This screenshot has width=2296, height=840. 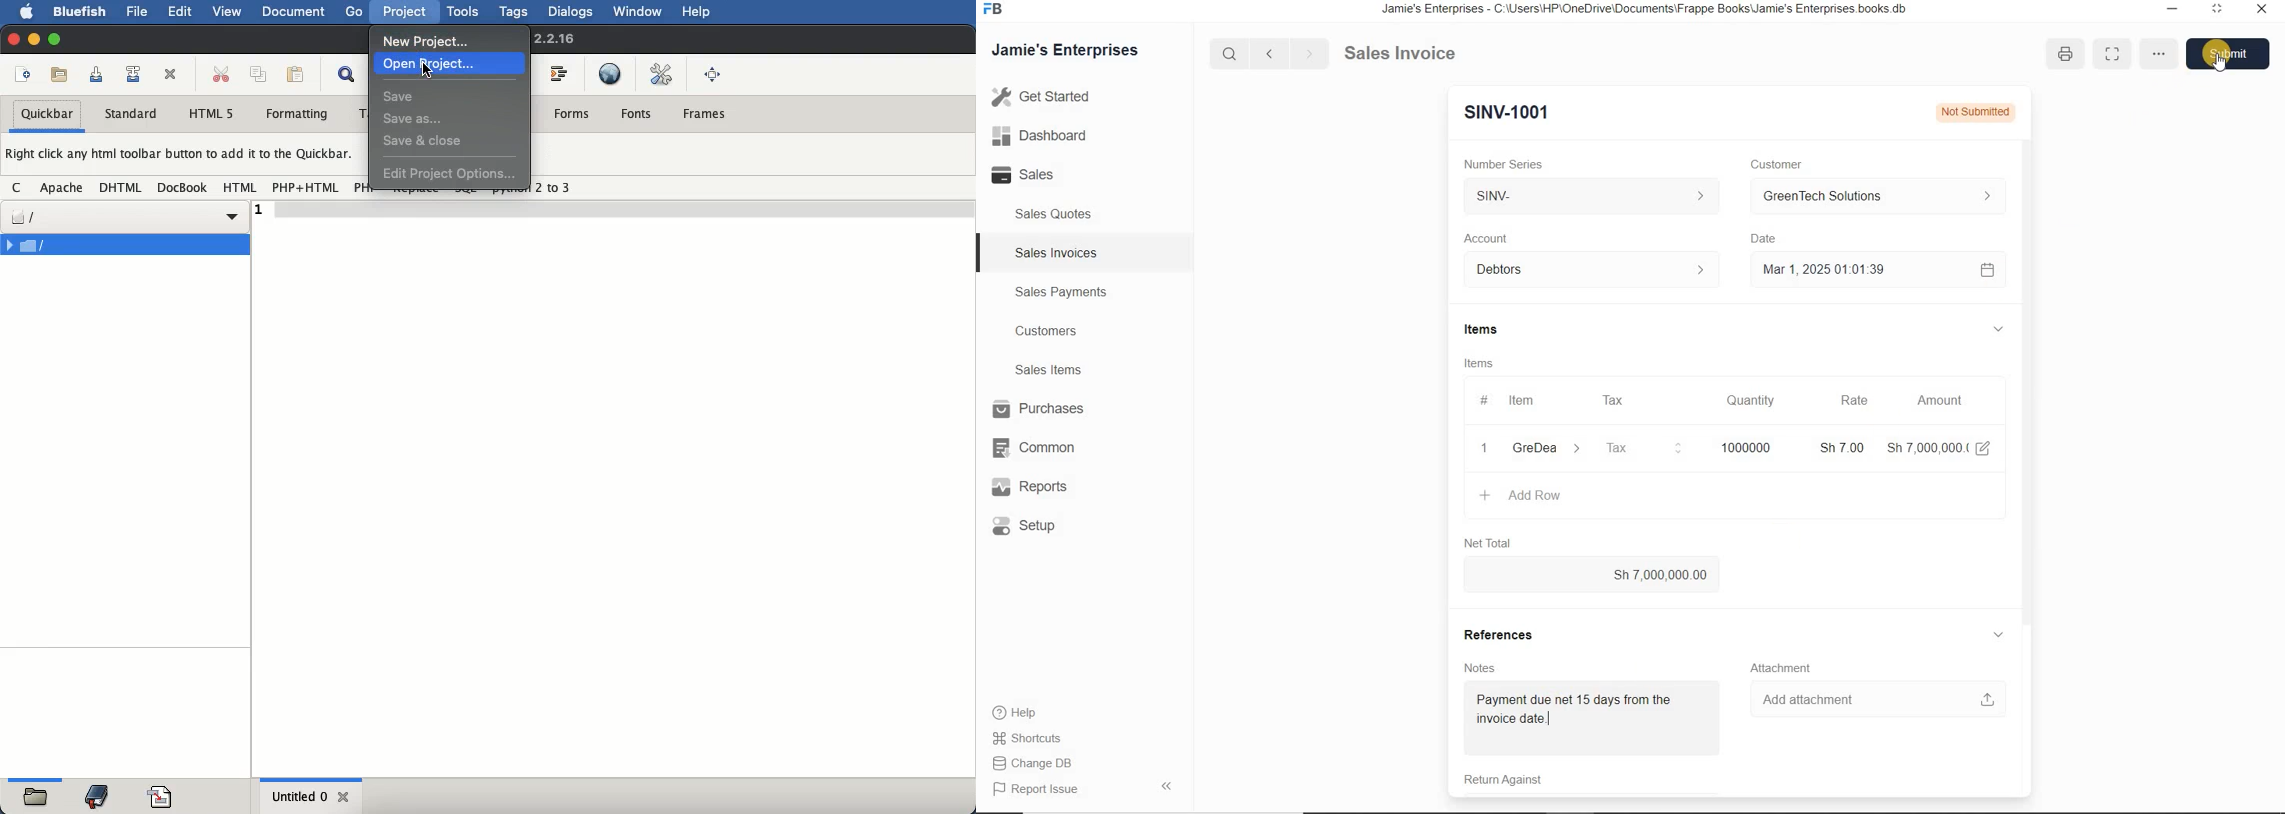 I want to click on print, so click(x=2066, y=55).